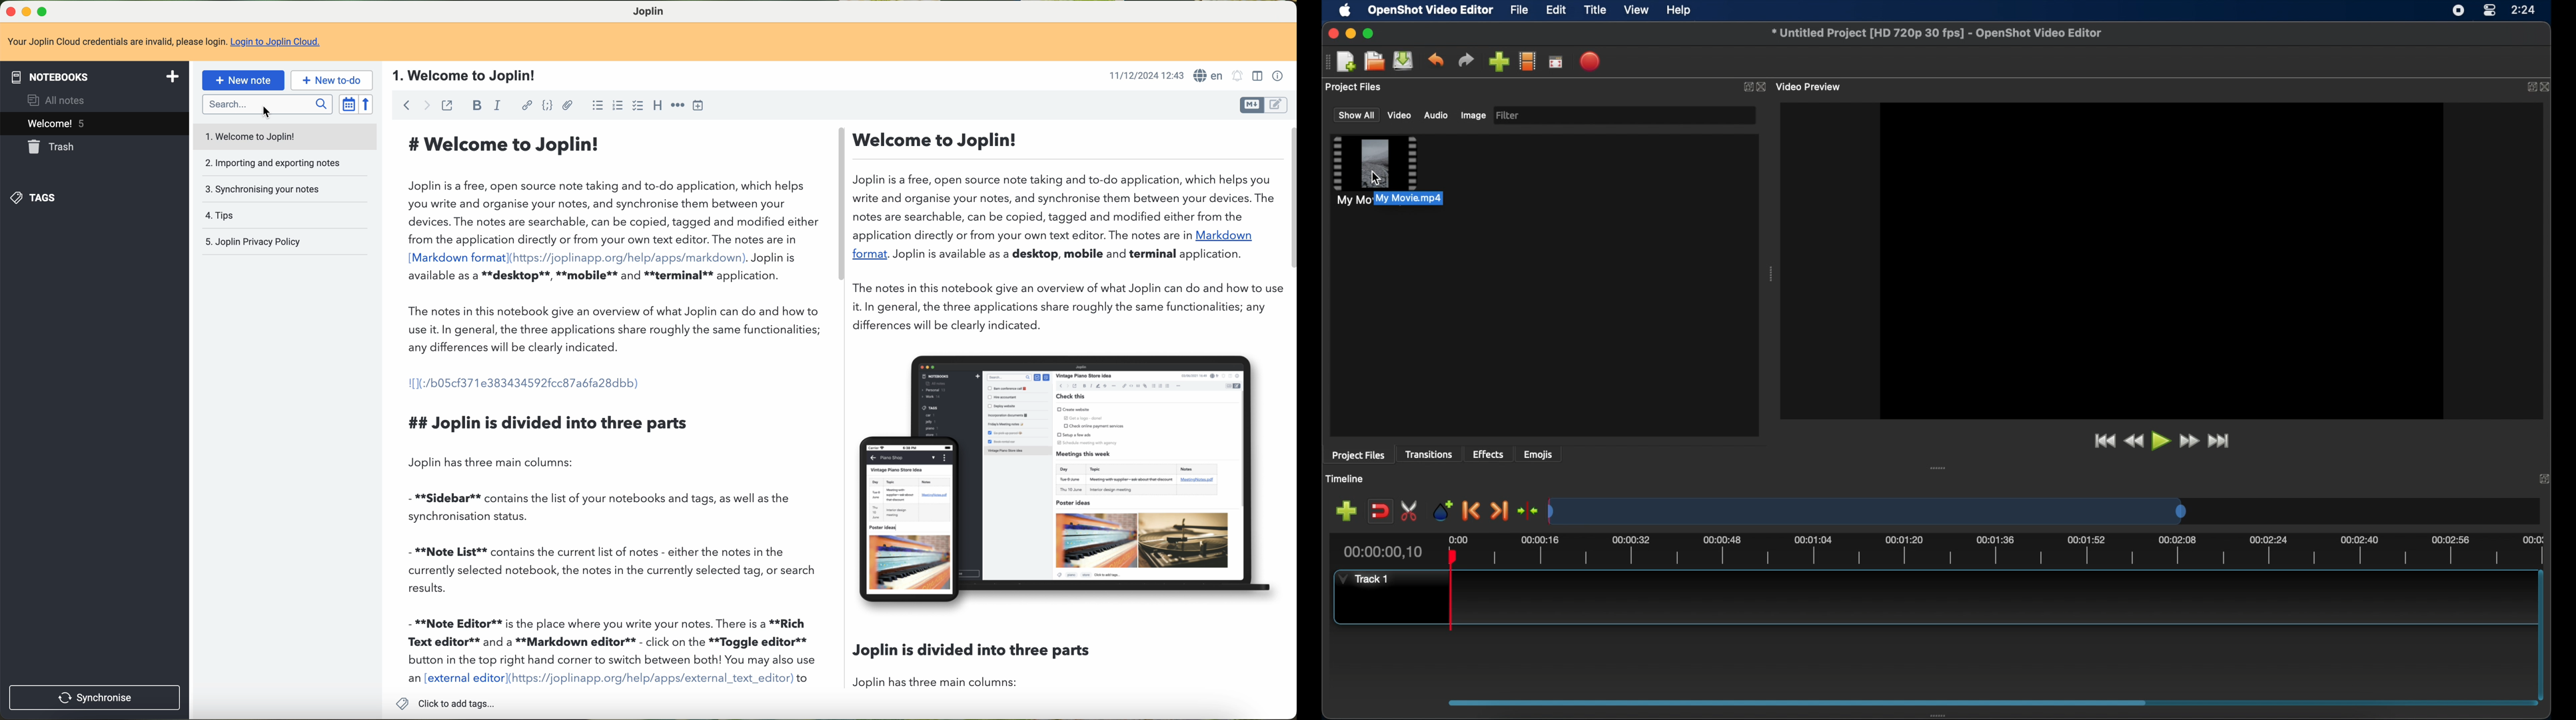 The image size is (2576, 728). I want to click on toggle editors, so click(1252, 105).